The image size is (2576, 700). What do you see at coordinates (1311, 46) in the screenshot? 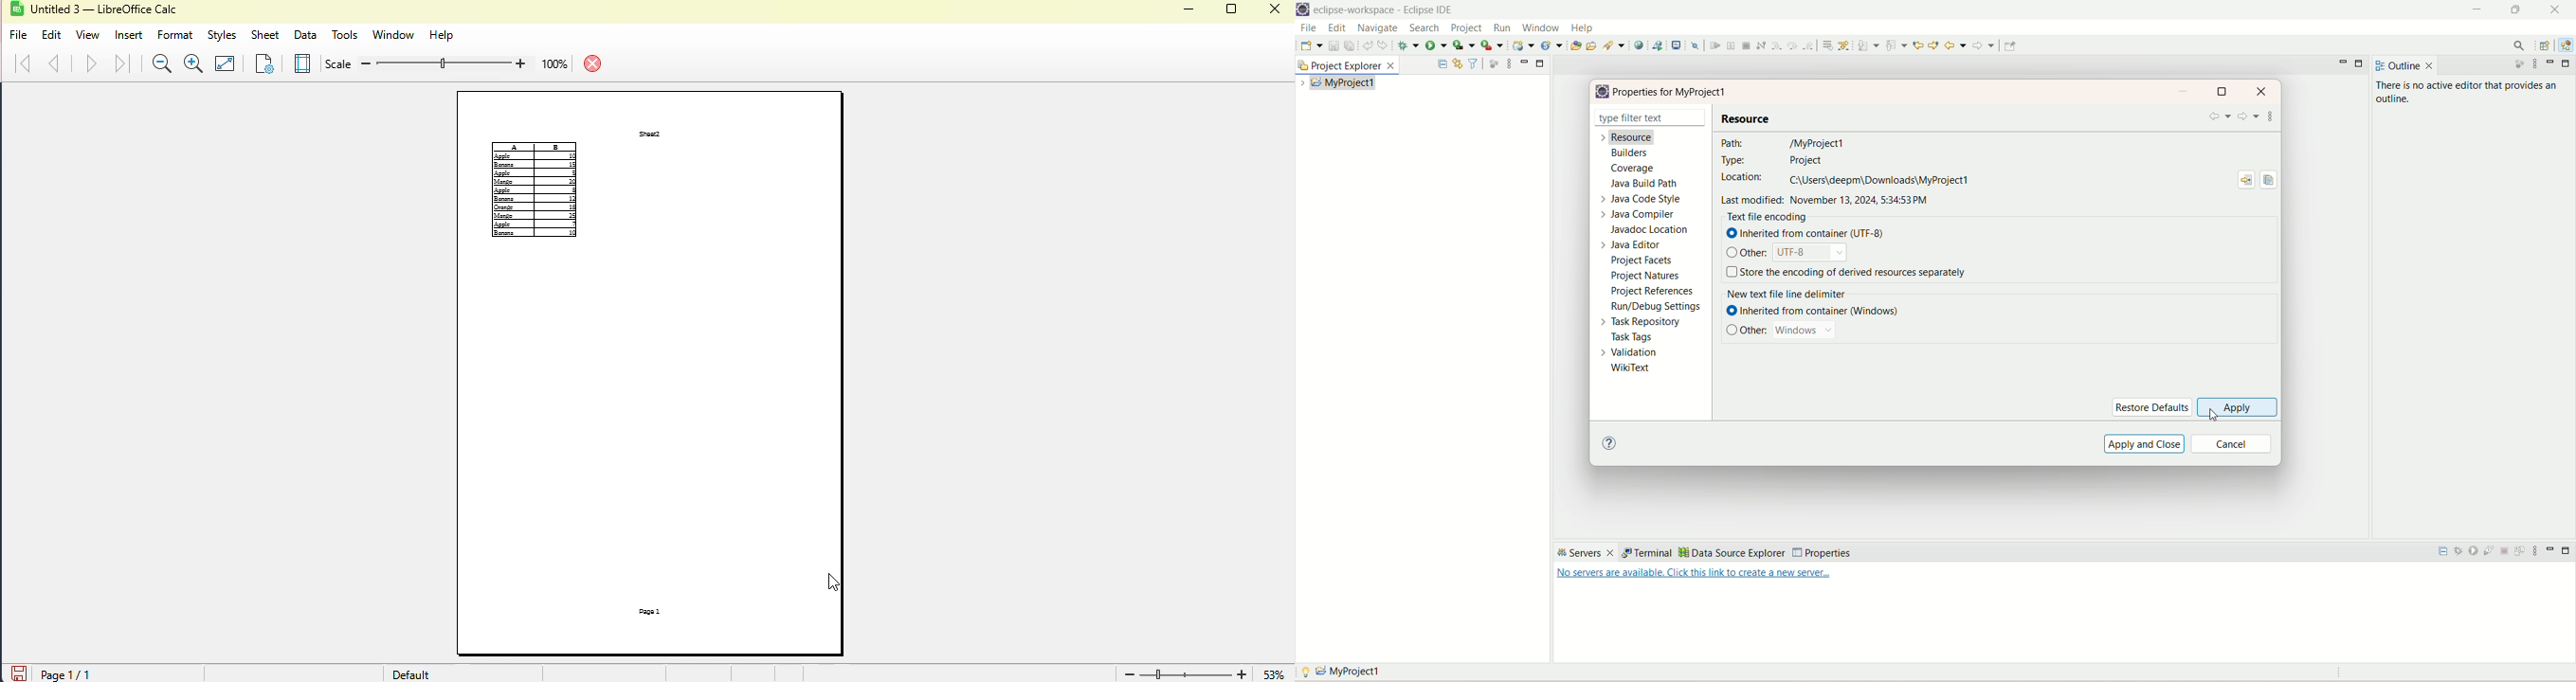
I see `save` at bounding box center [1311, 46].